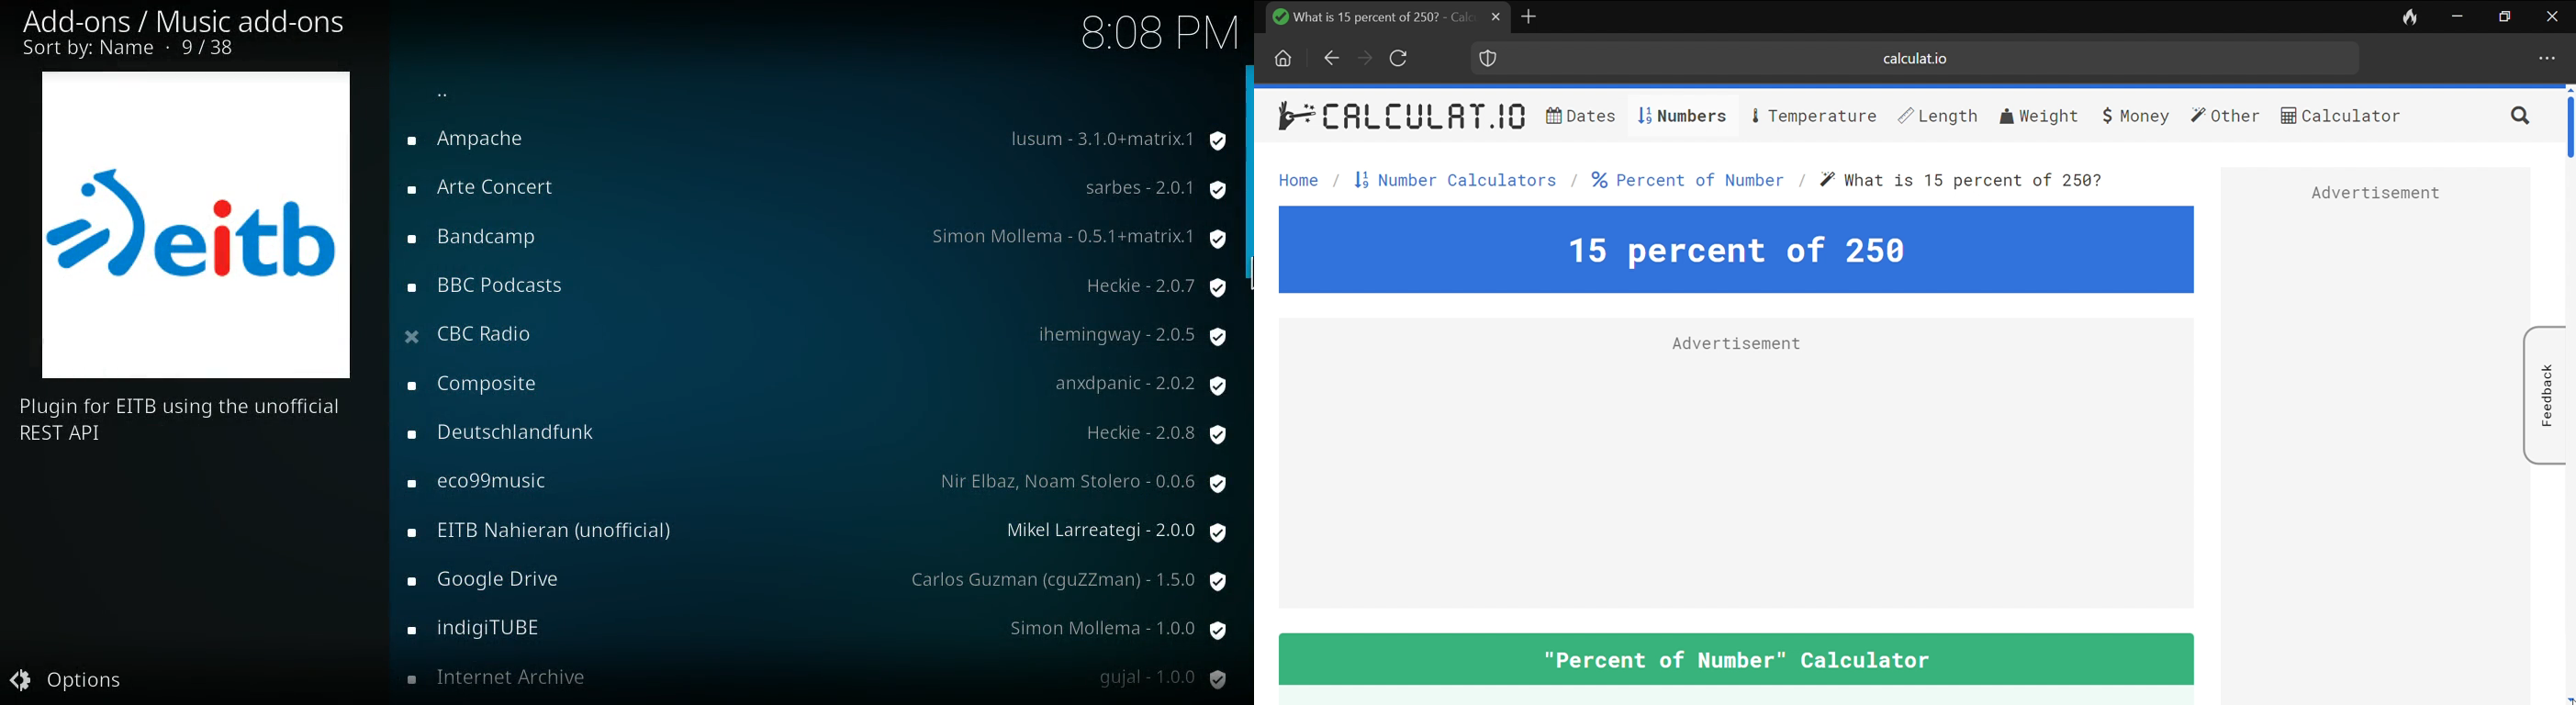  Describe the element at coordinates (1139, 382) in the screenshot. I see `provide` at that location.